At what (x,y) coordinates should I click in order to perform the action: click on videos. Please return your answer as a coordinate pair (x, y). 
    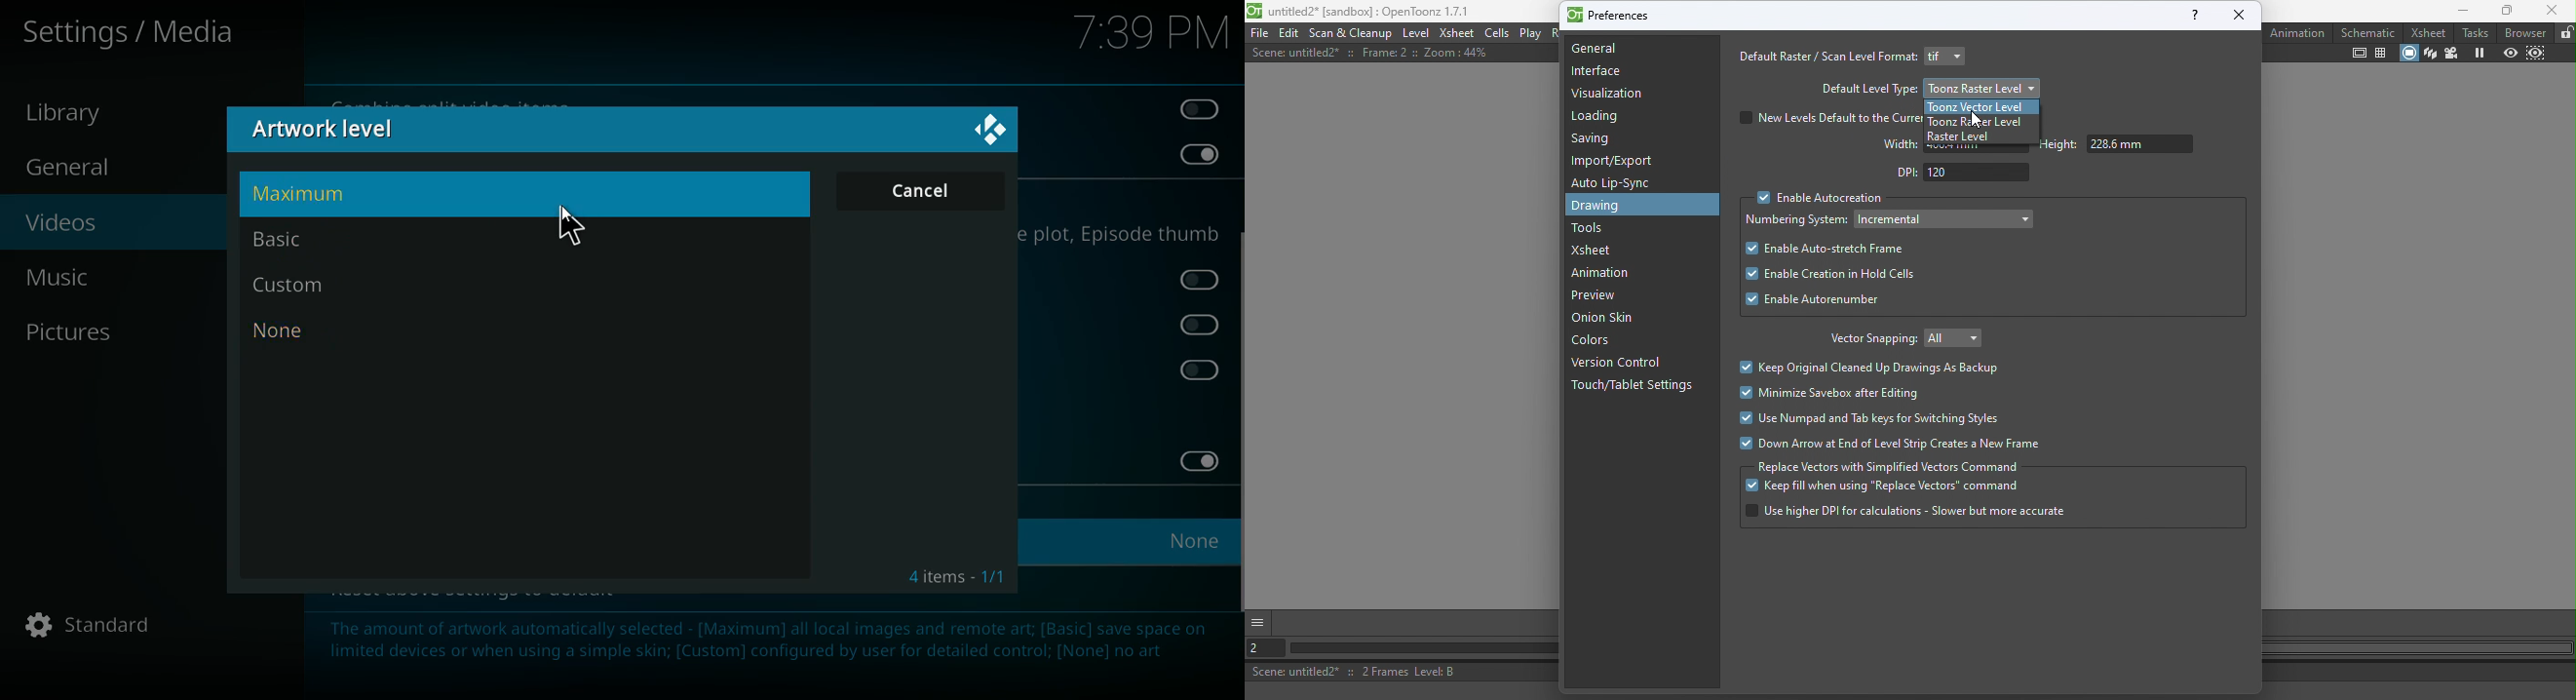
    Looking at the image, I should click on (103, 224).